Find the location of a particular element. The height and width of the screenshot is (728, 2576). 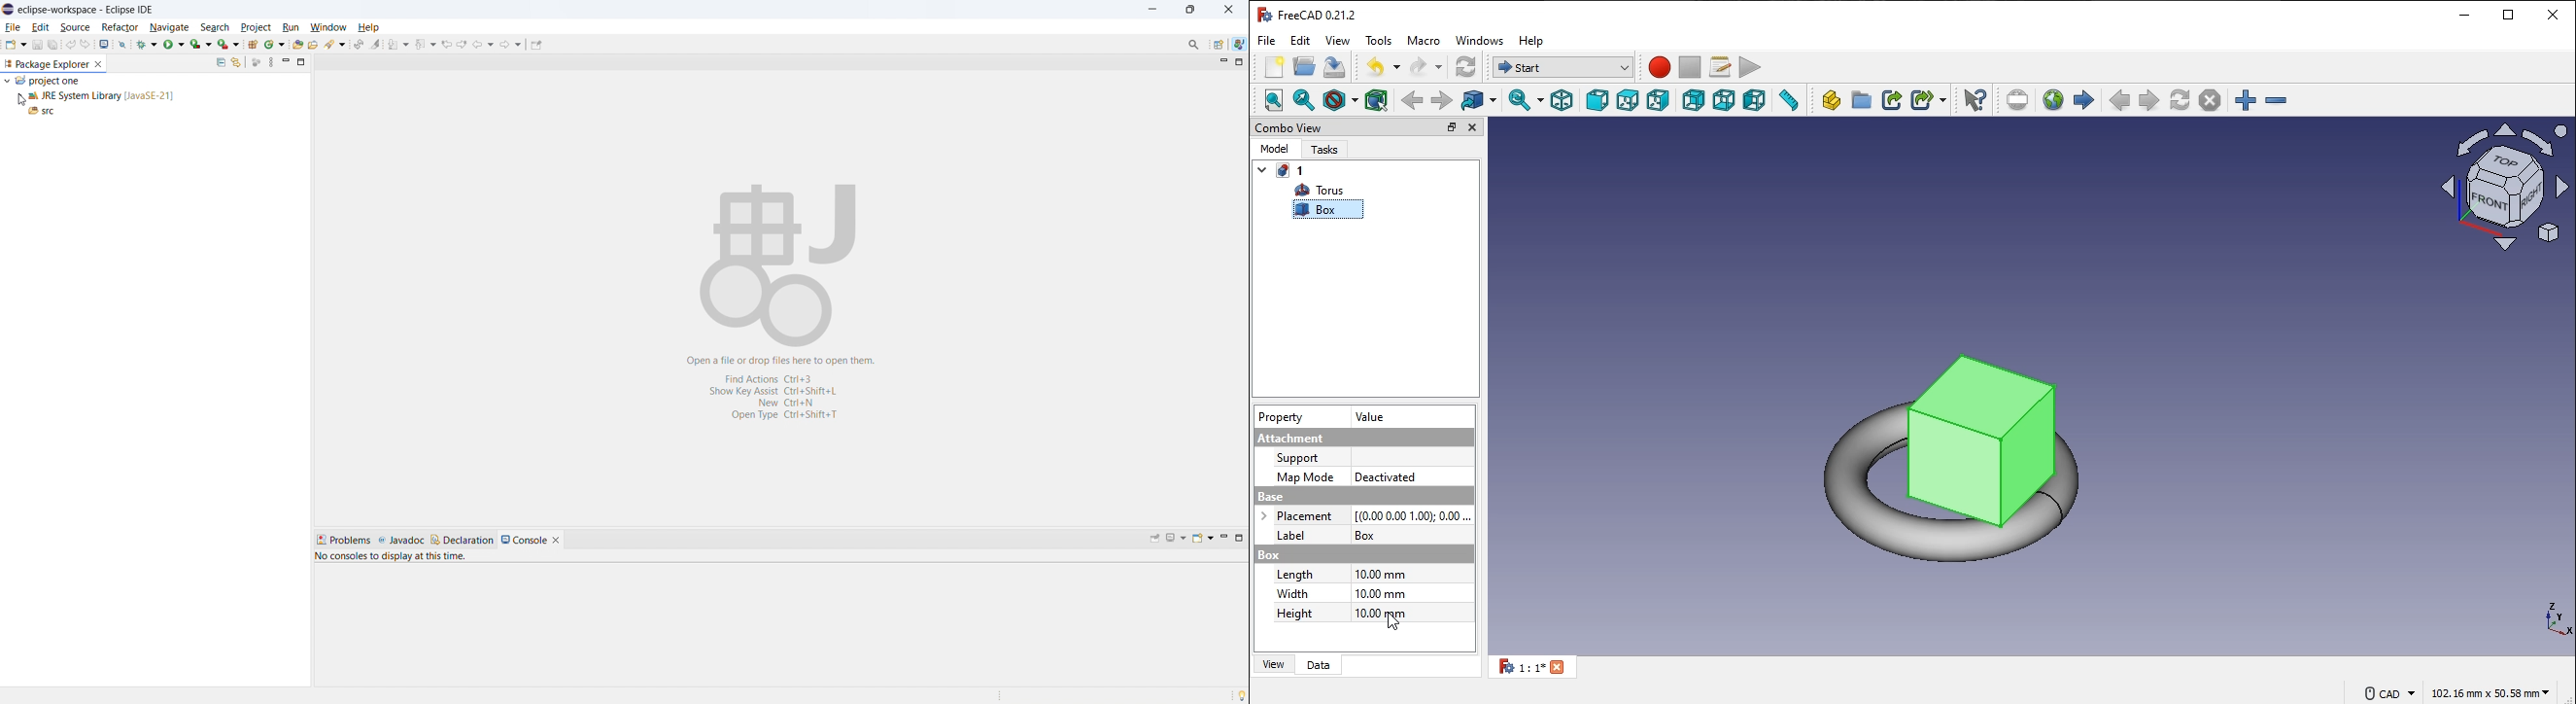

minimize is located at coordinates (2465, 14).